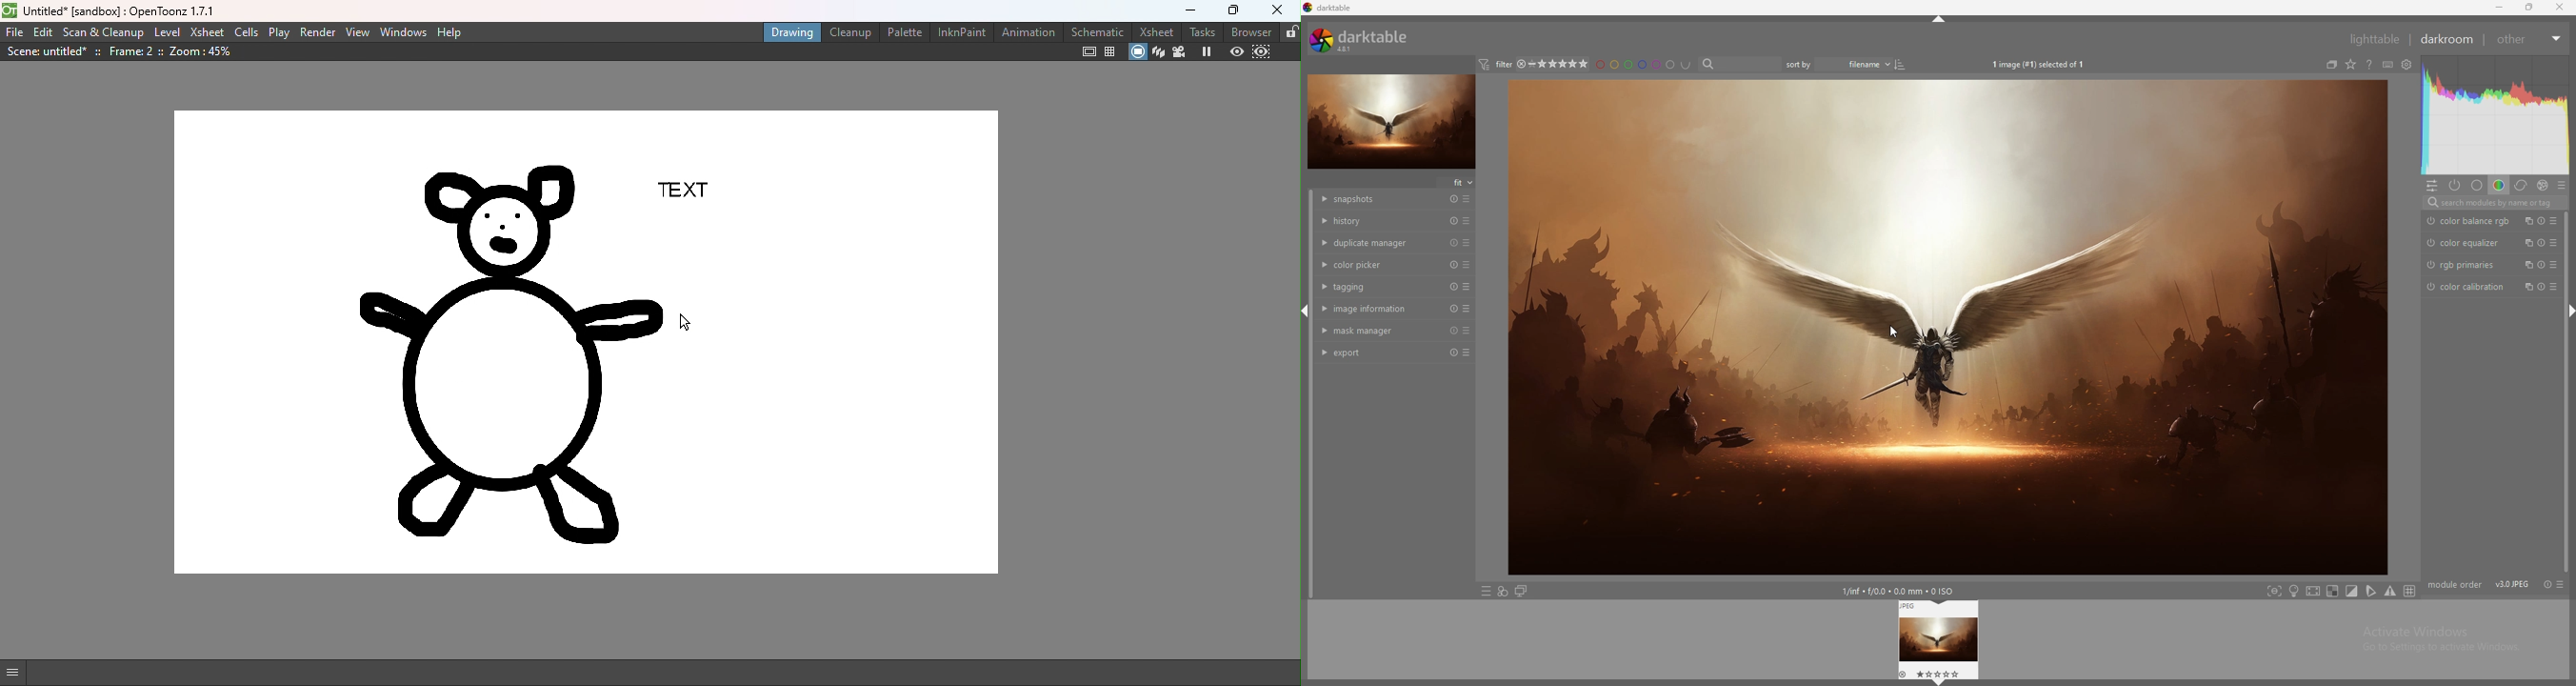  Describe the element at coordinates (1374, 308) in the screenshot. I see `image information` at that location.